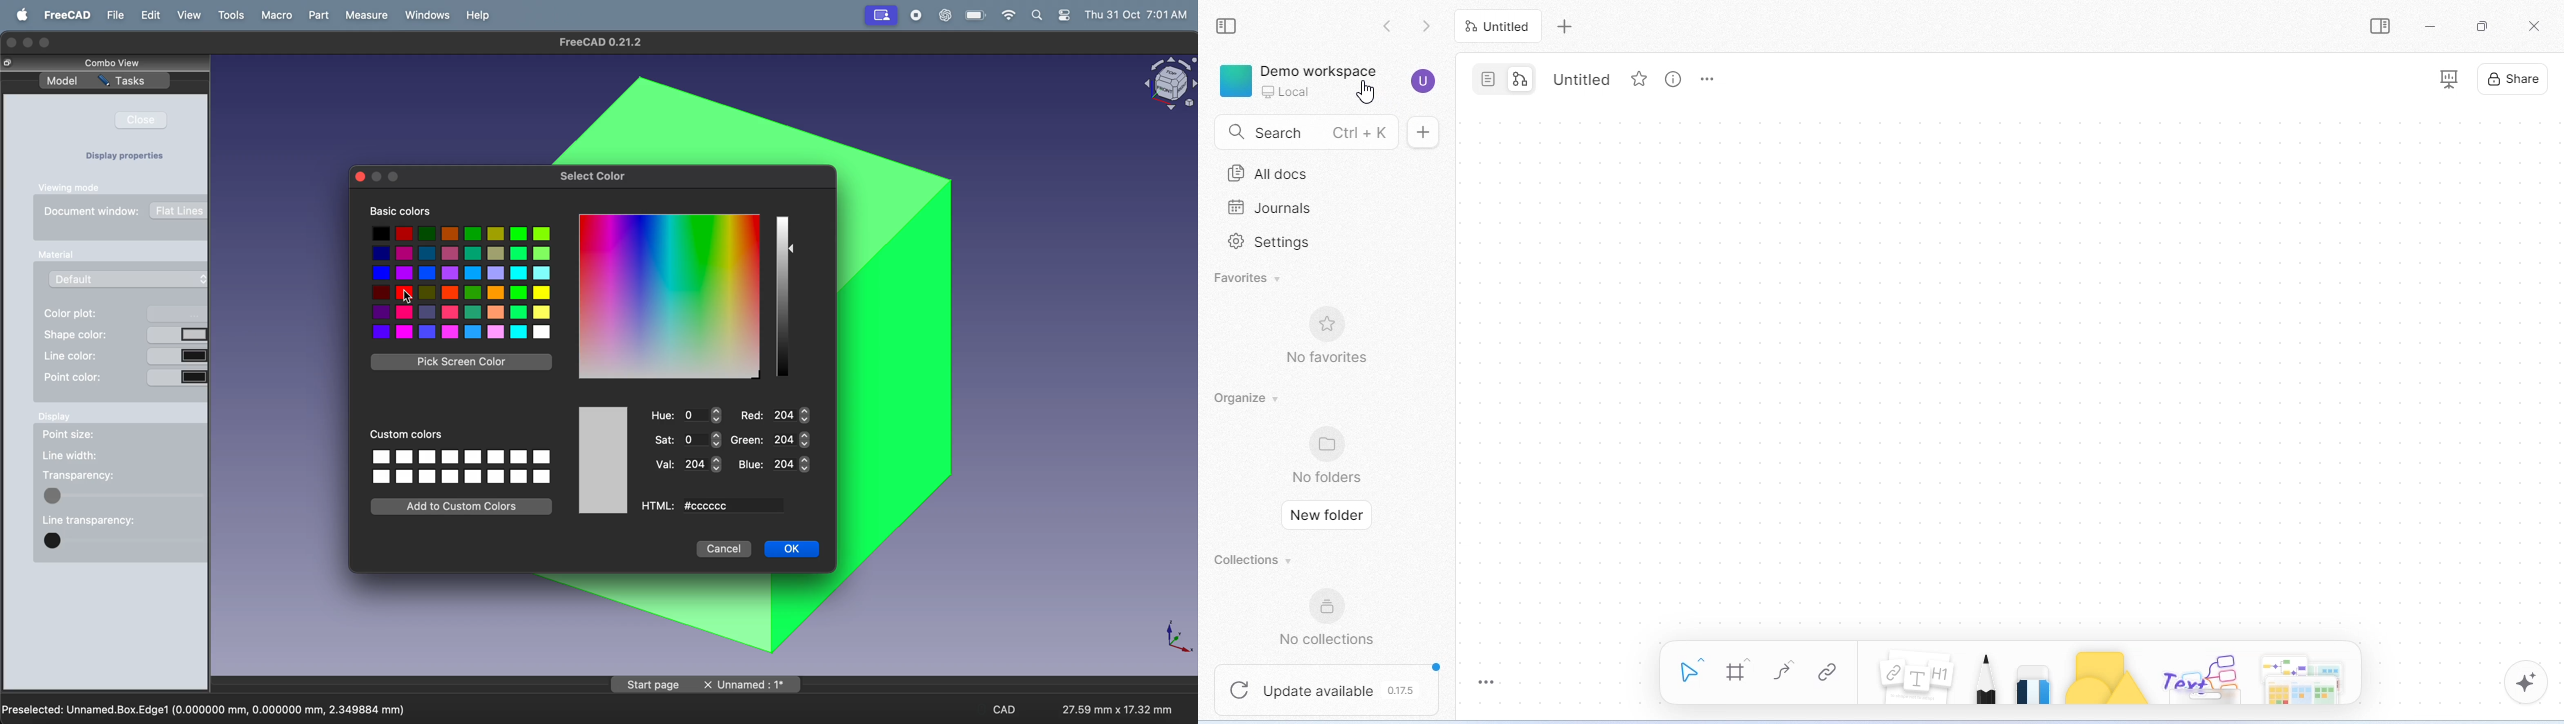 The image size is (2576, 728). What do you see at coordinates (1138, 15) in the screenshot?
I see `time and date` at bounding box center [1138, 15].